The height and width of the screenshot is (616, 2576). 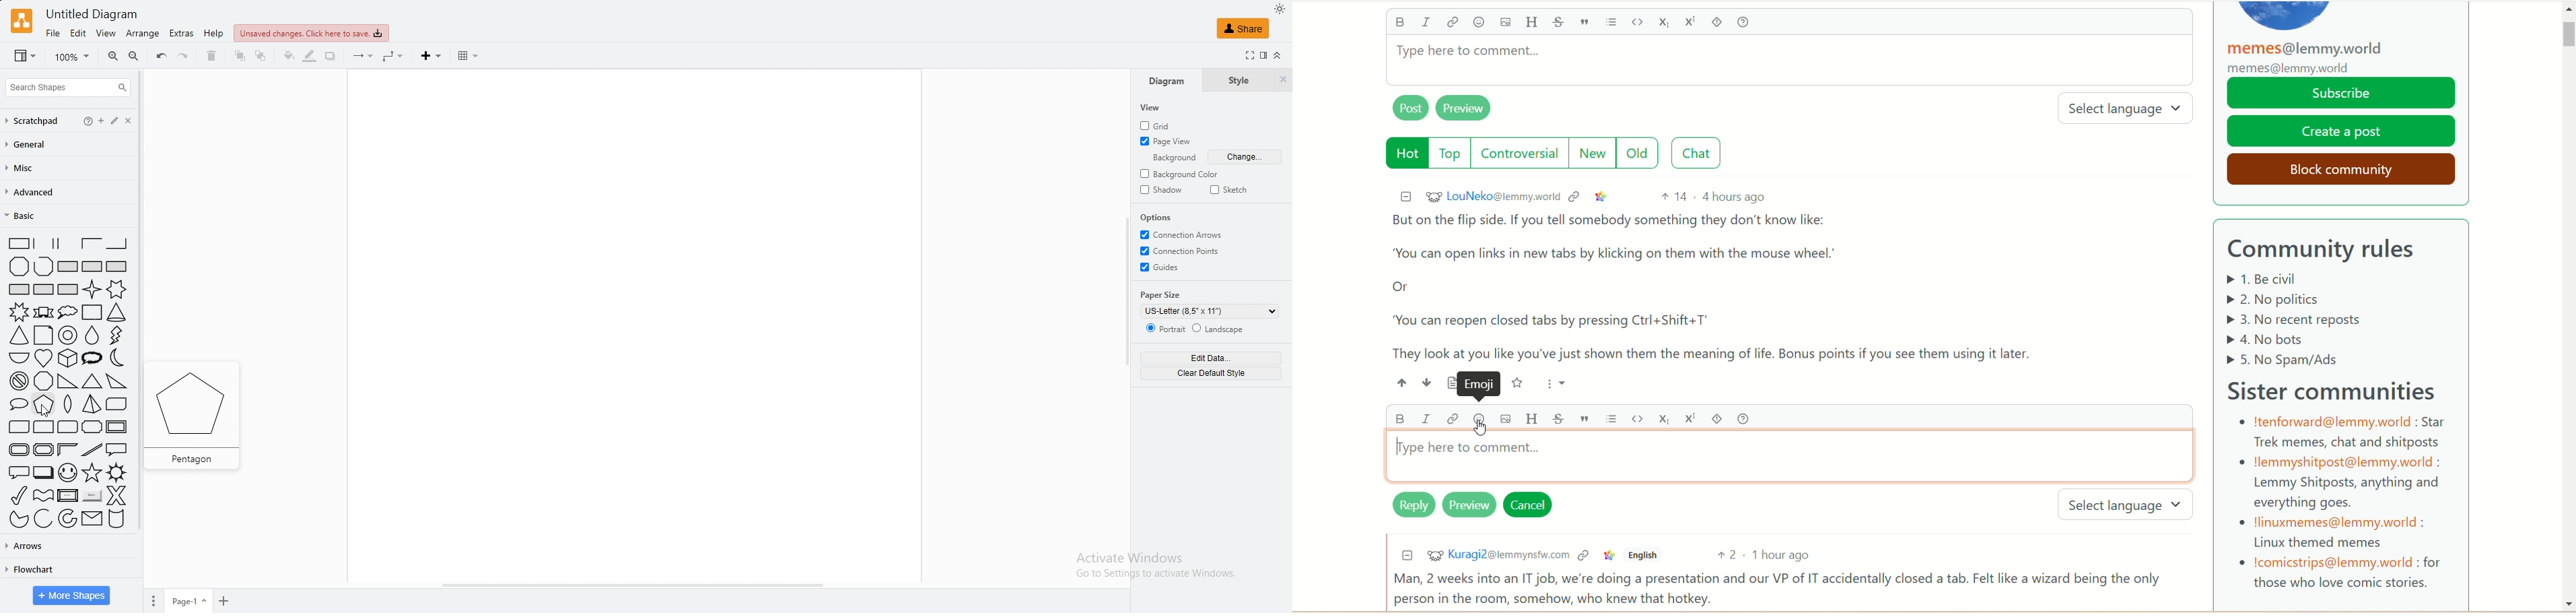 I want to click on X, so click(x=117, y=495).